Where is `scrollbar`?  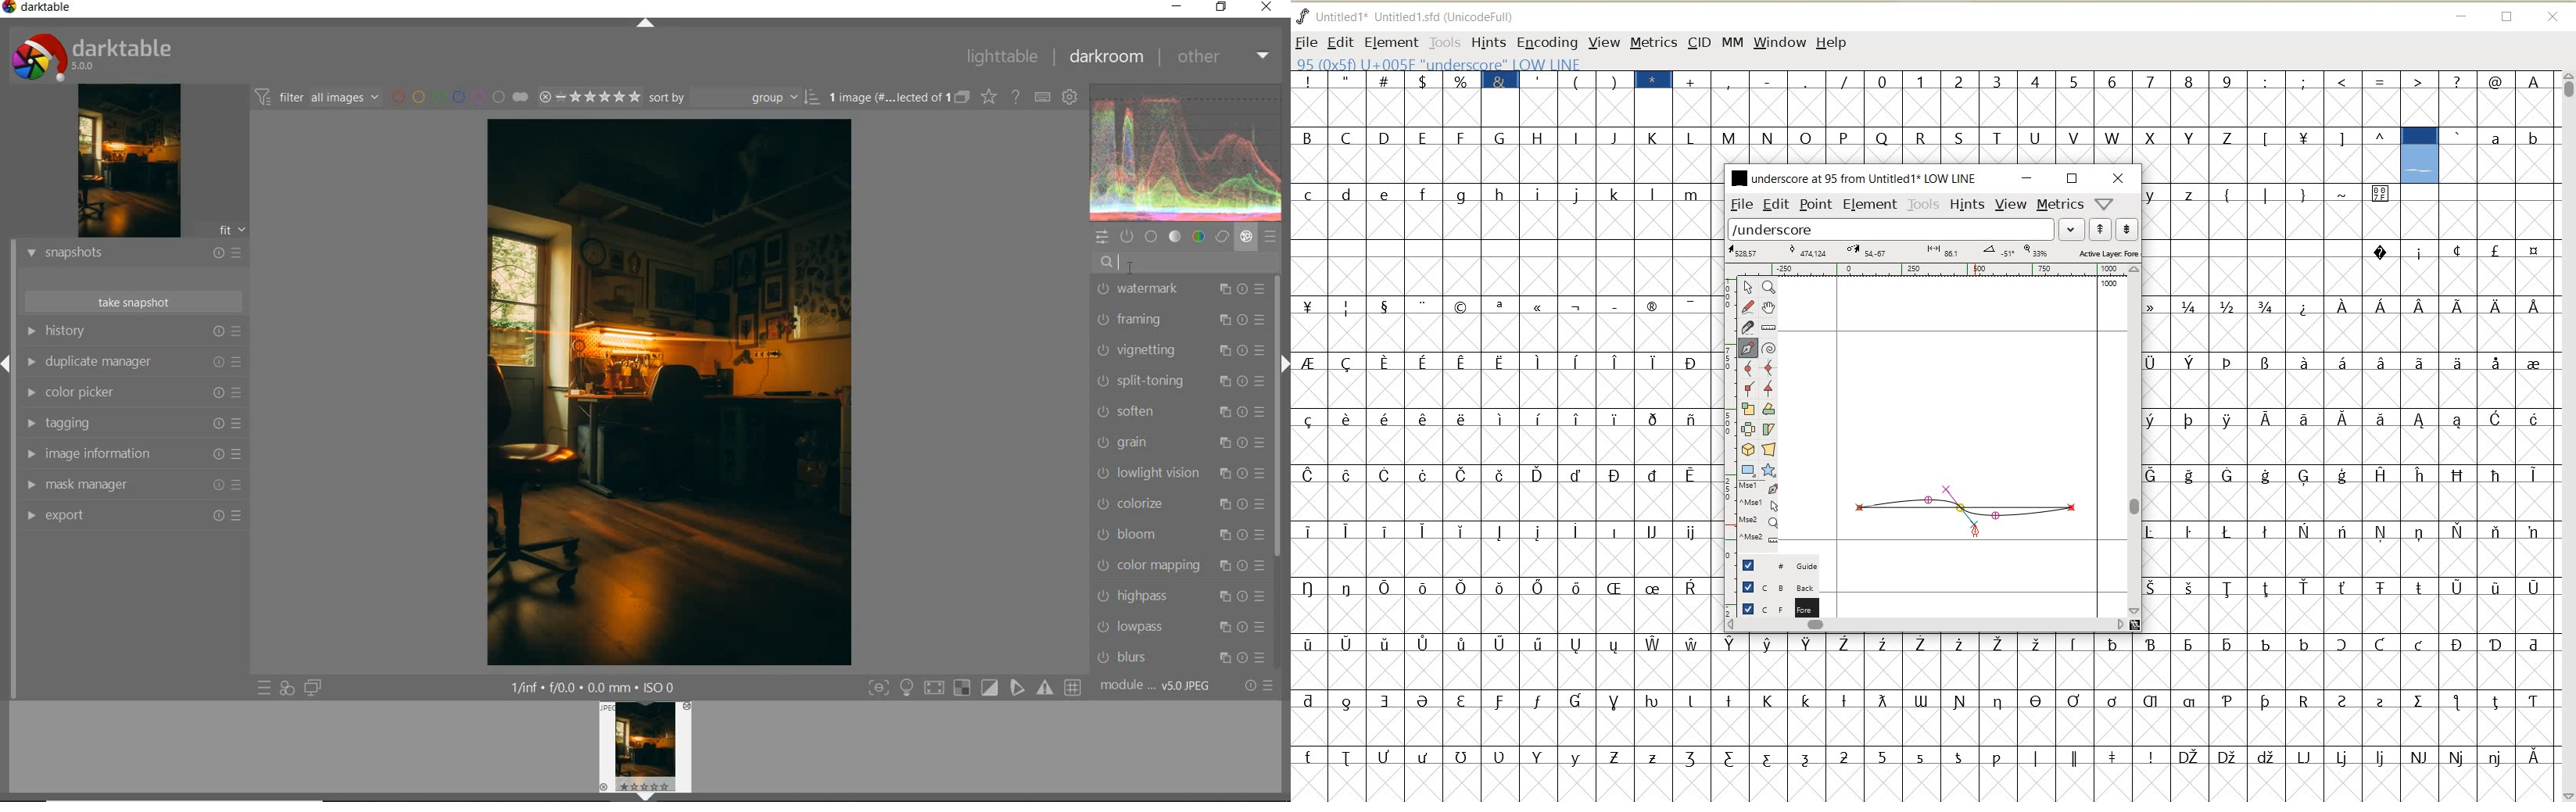 scrollbar is located at coordinates (1278, 416).